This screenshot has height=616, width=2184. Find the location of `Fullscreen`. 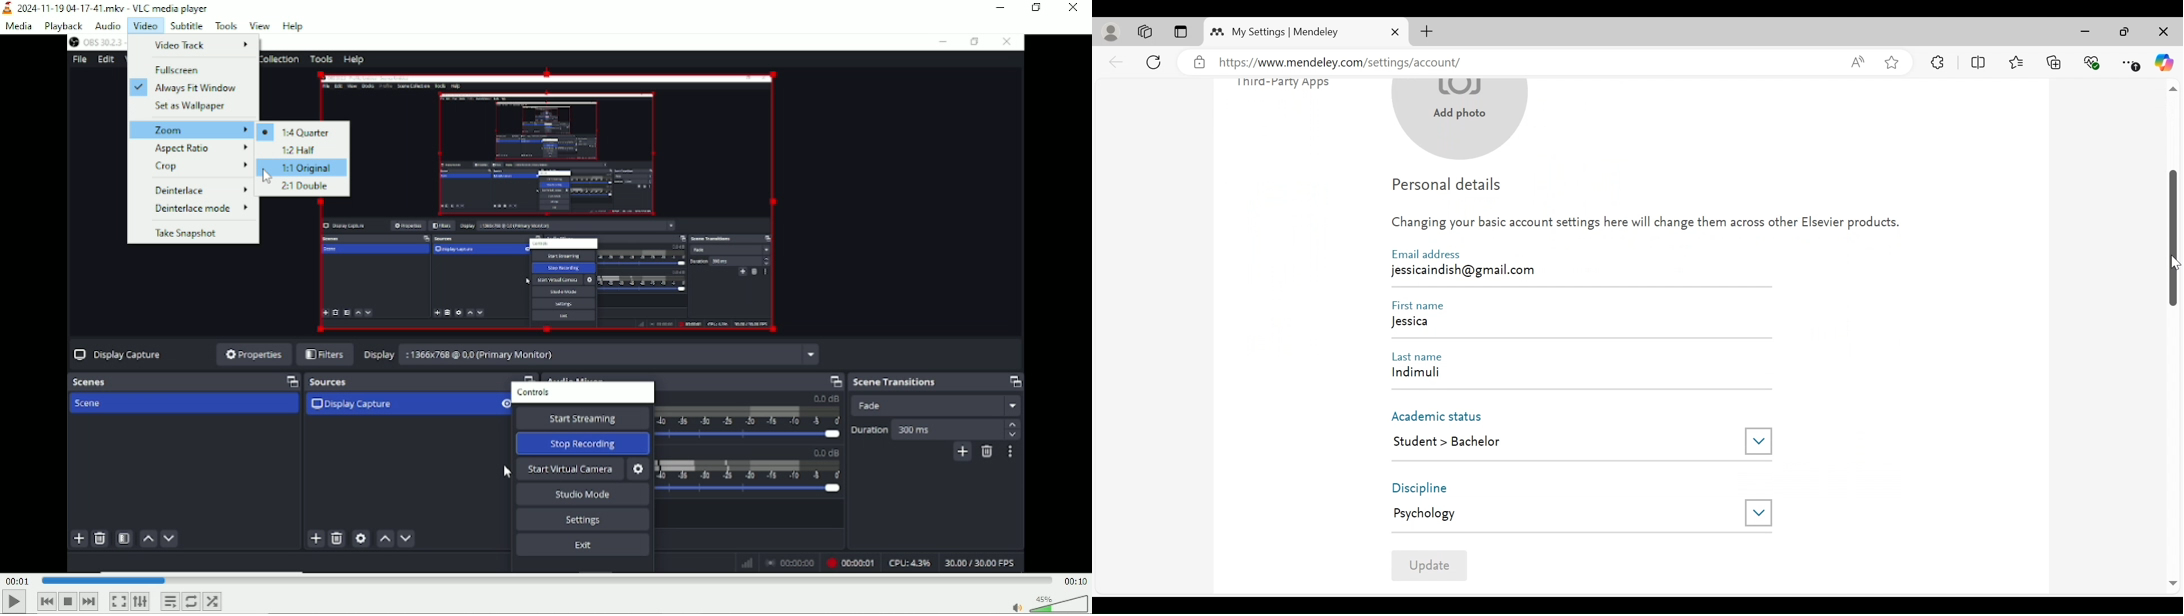

Fullscreen is located at coordinates (179, 70).